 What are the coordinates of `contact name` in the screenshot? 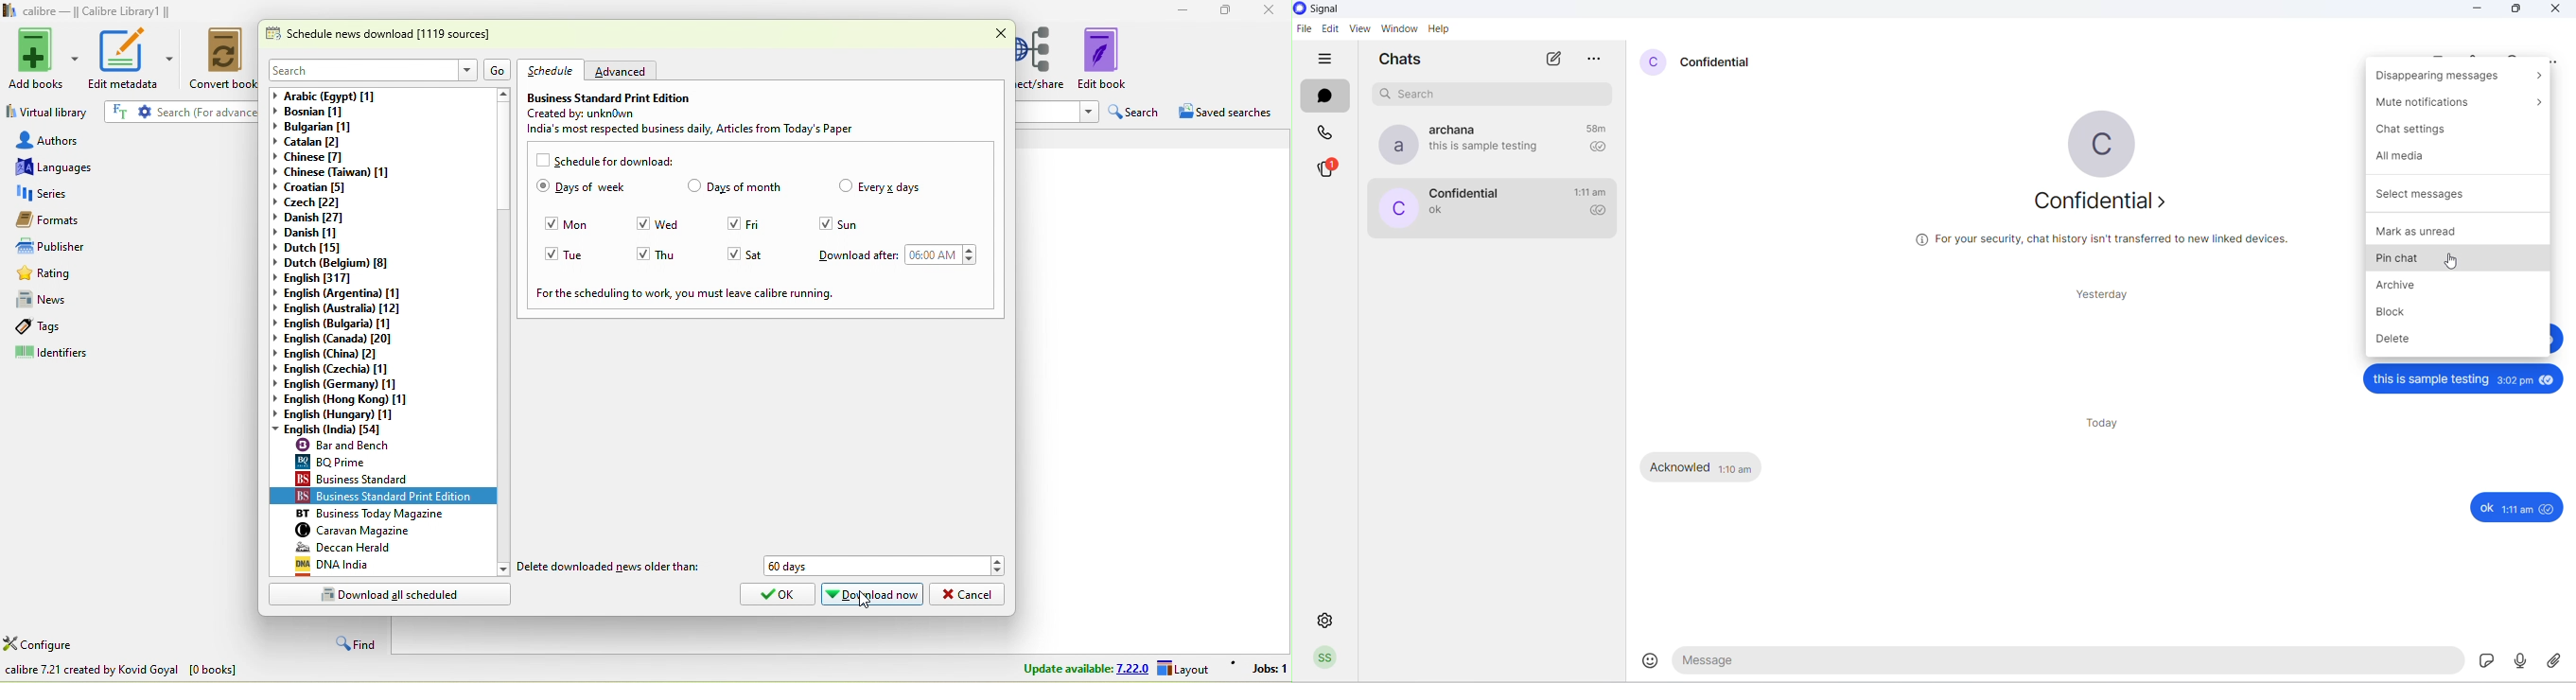 It's located at (1468, 192).